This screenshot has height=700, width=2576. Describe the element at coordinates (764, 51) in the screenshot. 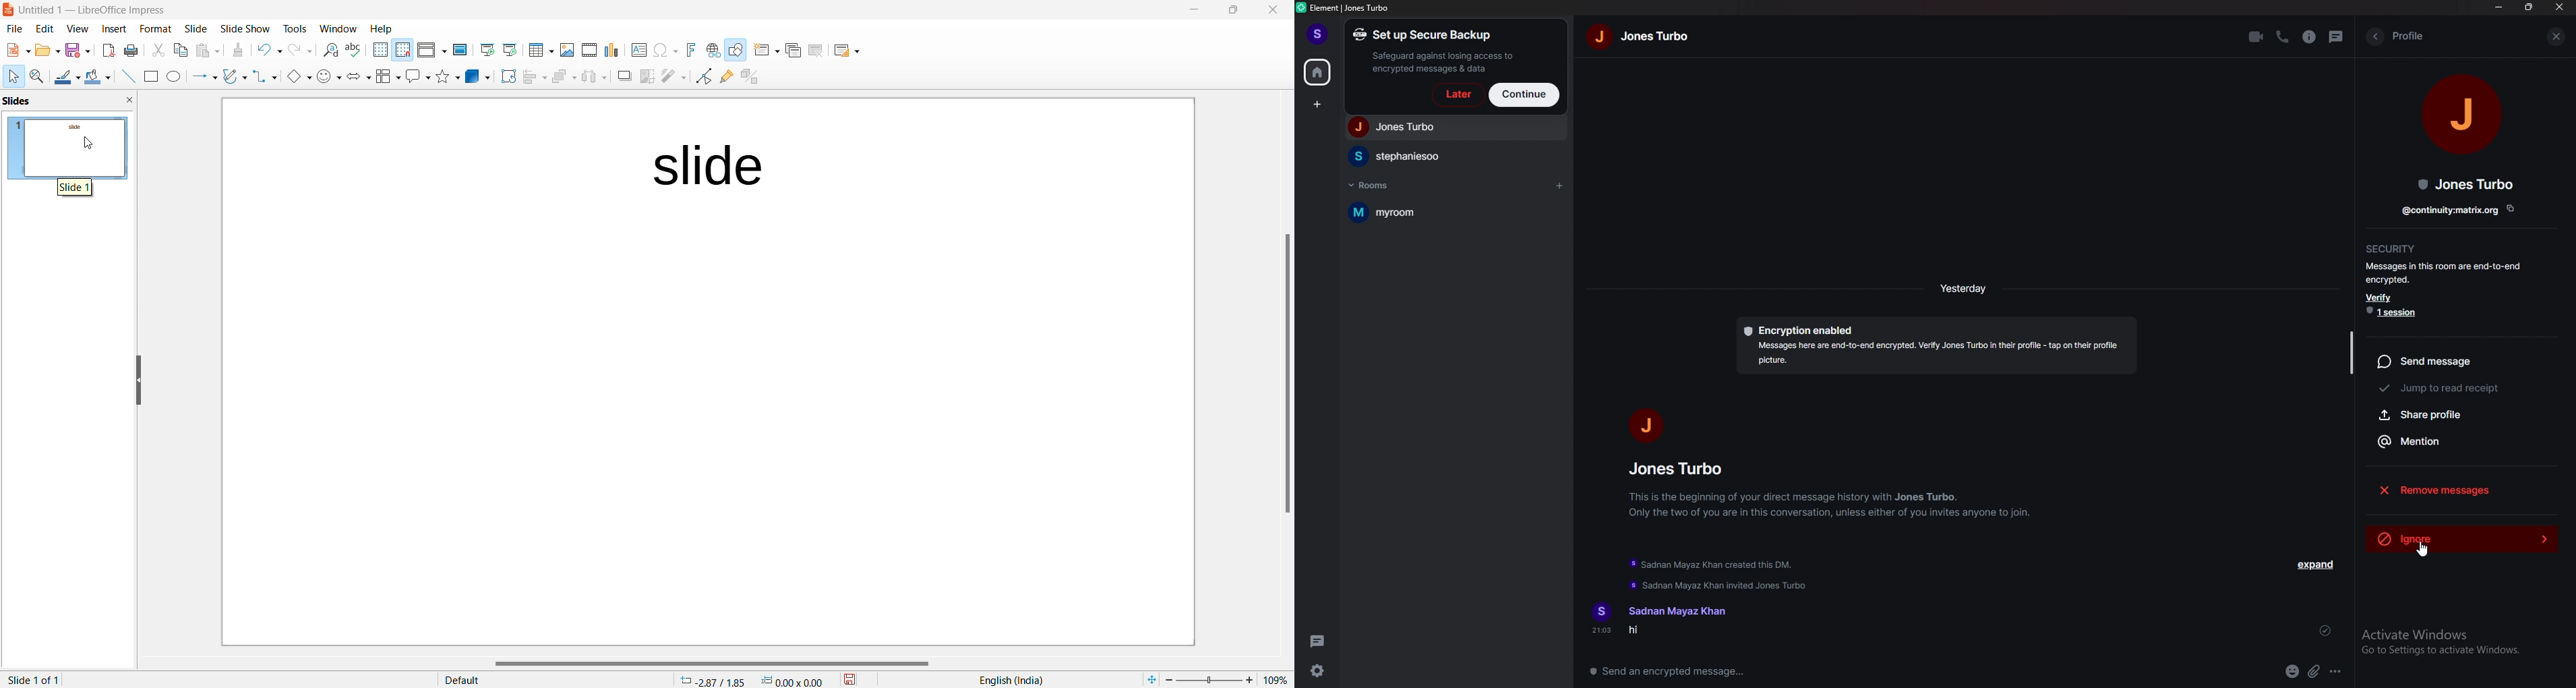

I see `New slide` at that location.